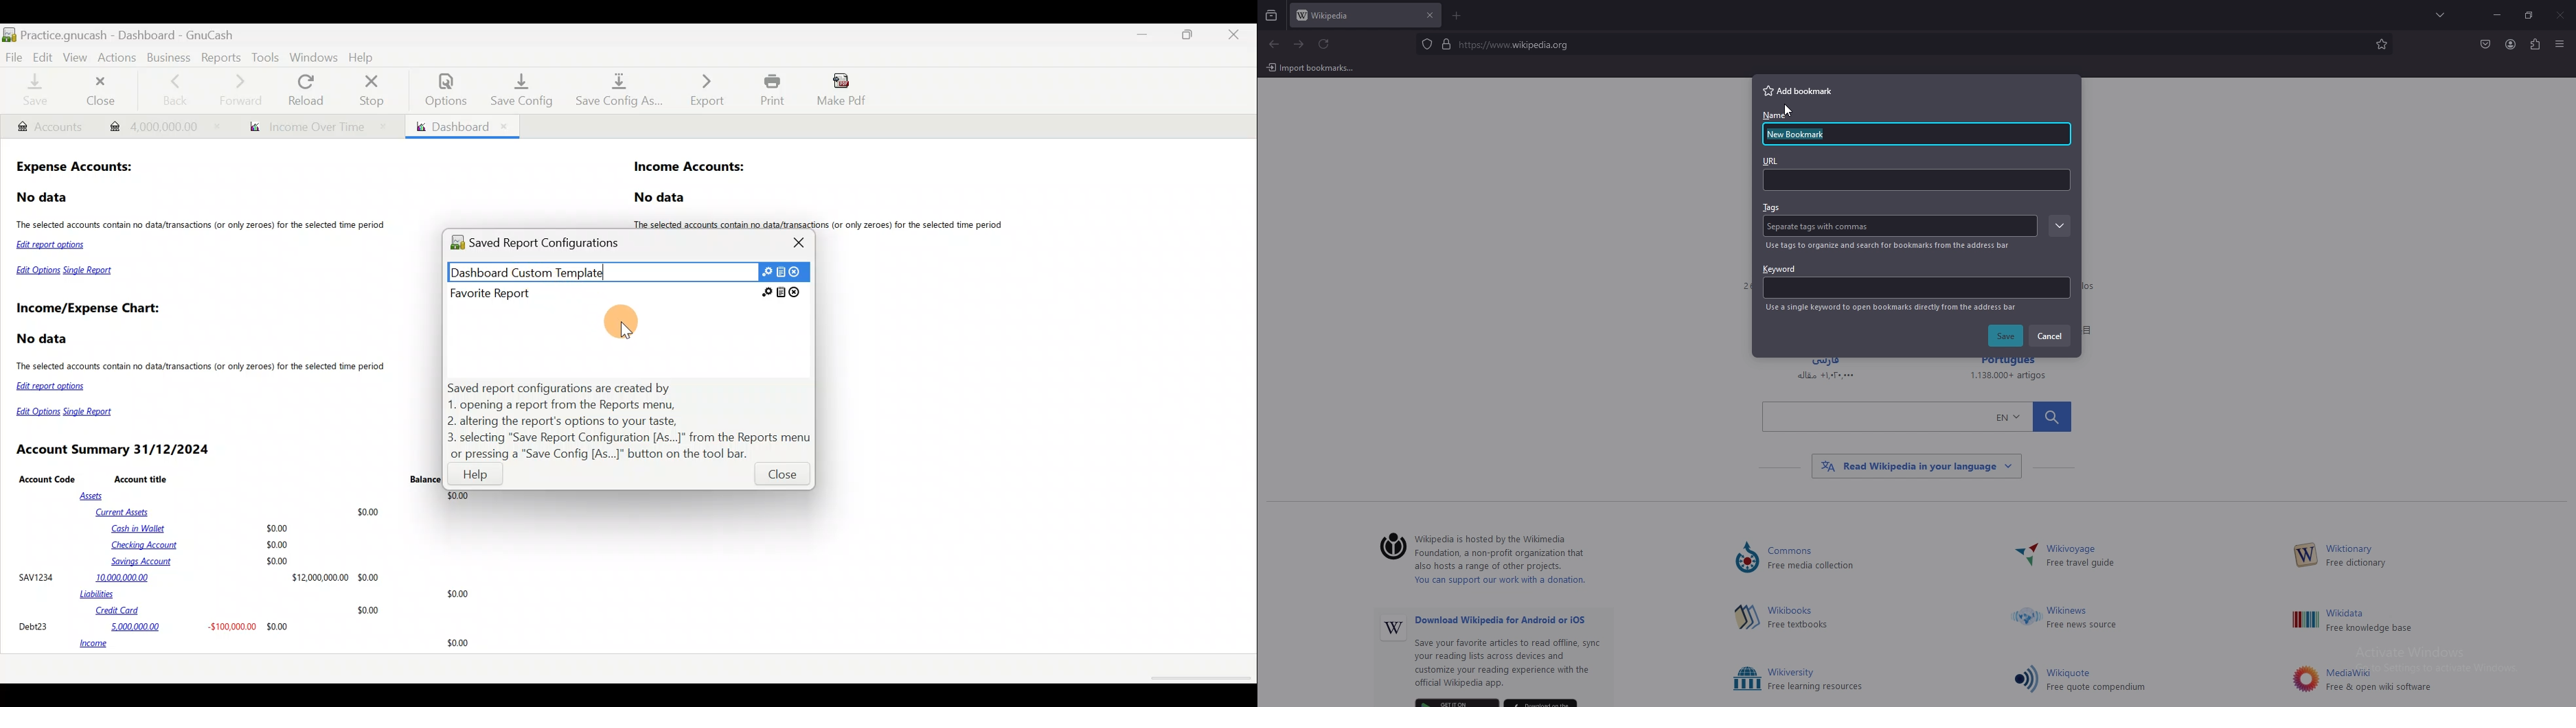 This screenshot has width=2576, height=728. I want to click on name, so click(1806, 135).